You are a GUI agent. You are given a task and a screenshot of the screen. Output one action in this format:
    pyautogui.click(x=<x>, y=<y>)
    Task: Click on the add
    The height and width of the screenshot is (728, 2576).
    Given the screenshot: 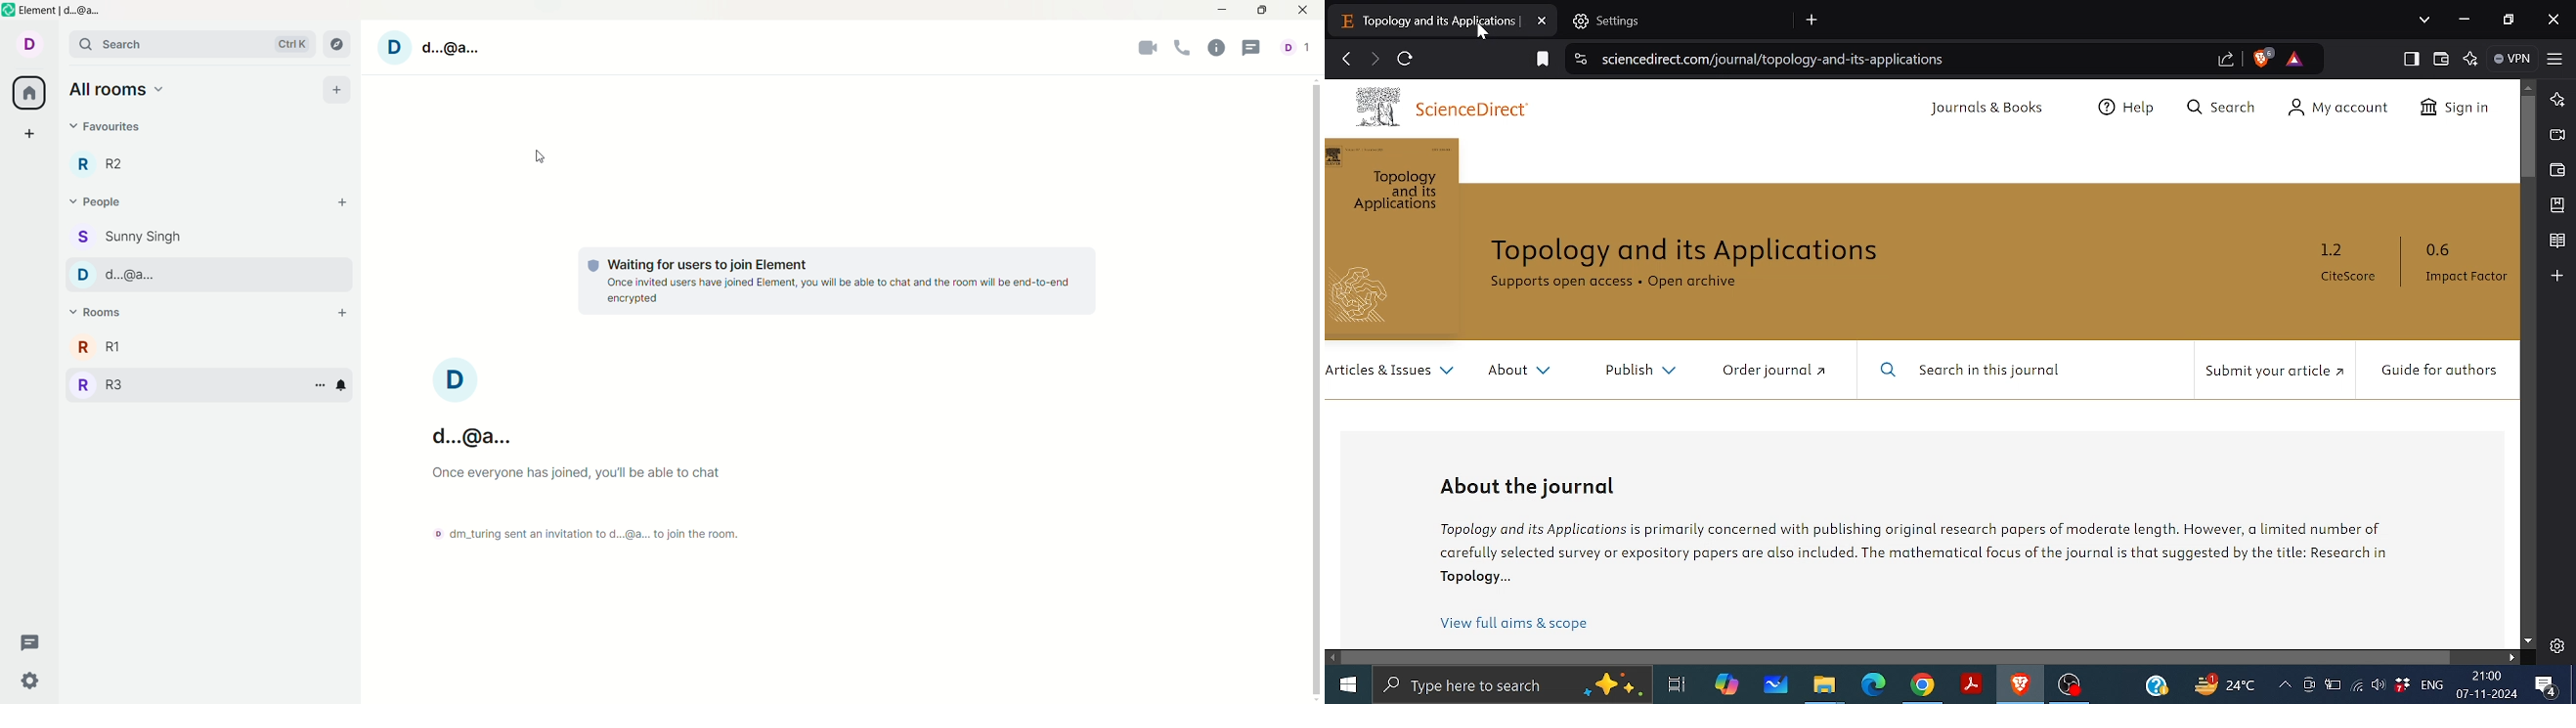 What is the action you would take?
    pyautogui.click(x=337, y=90)
    